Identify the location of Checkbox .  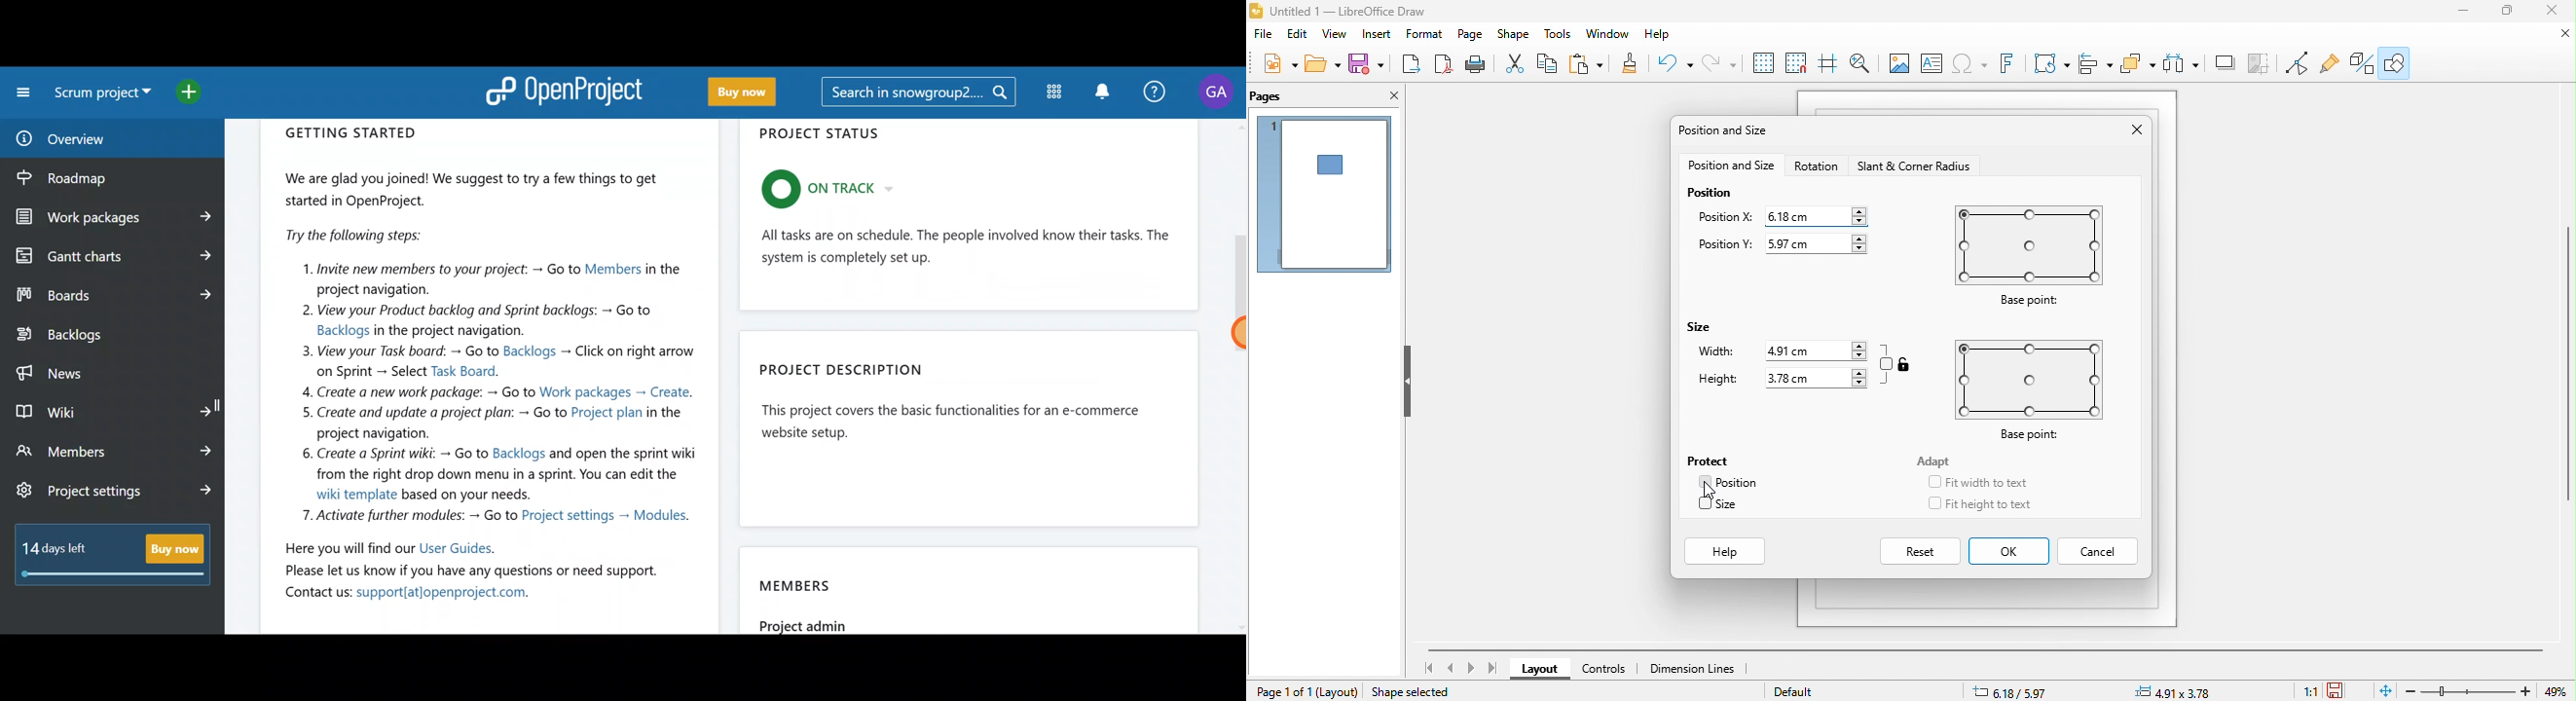
(1933, 503).